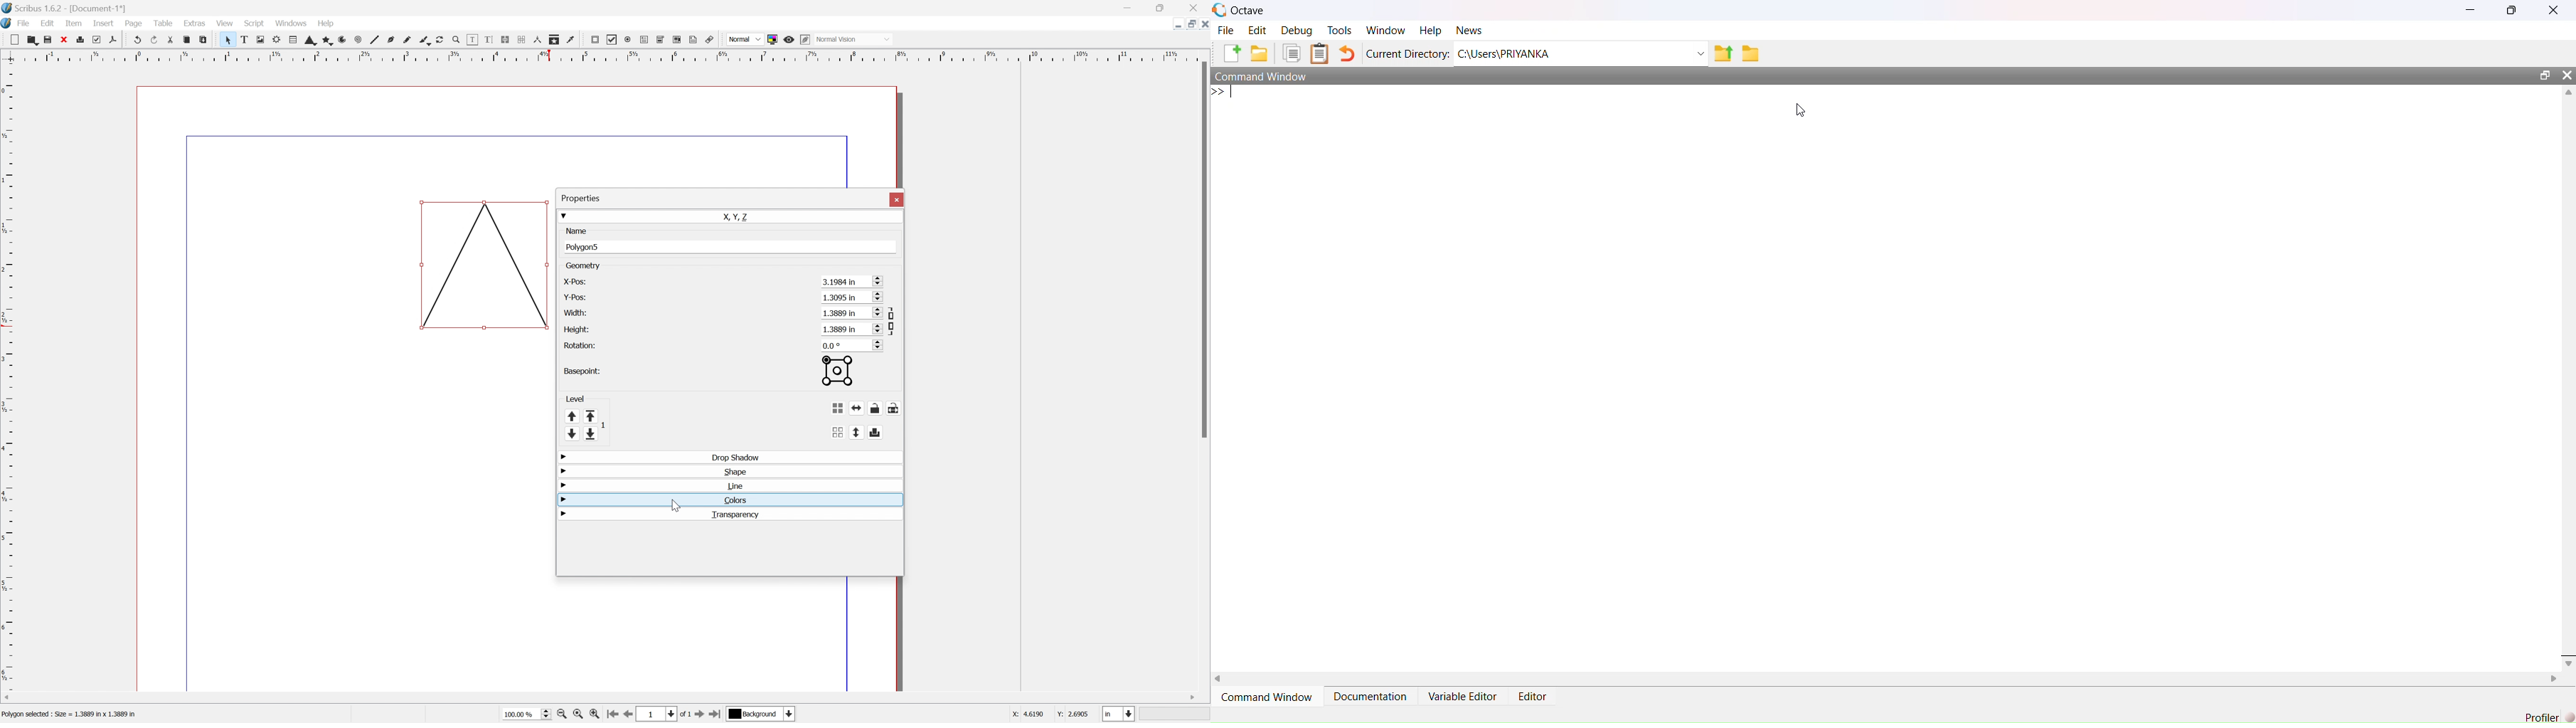 This screenshot has height=728, width=2576. I want to click on Scroll Right, so click(1190, 698).